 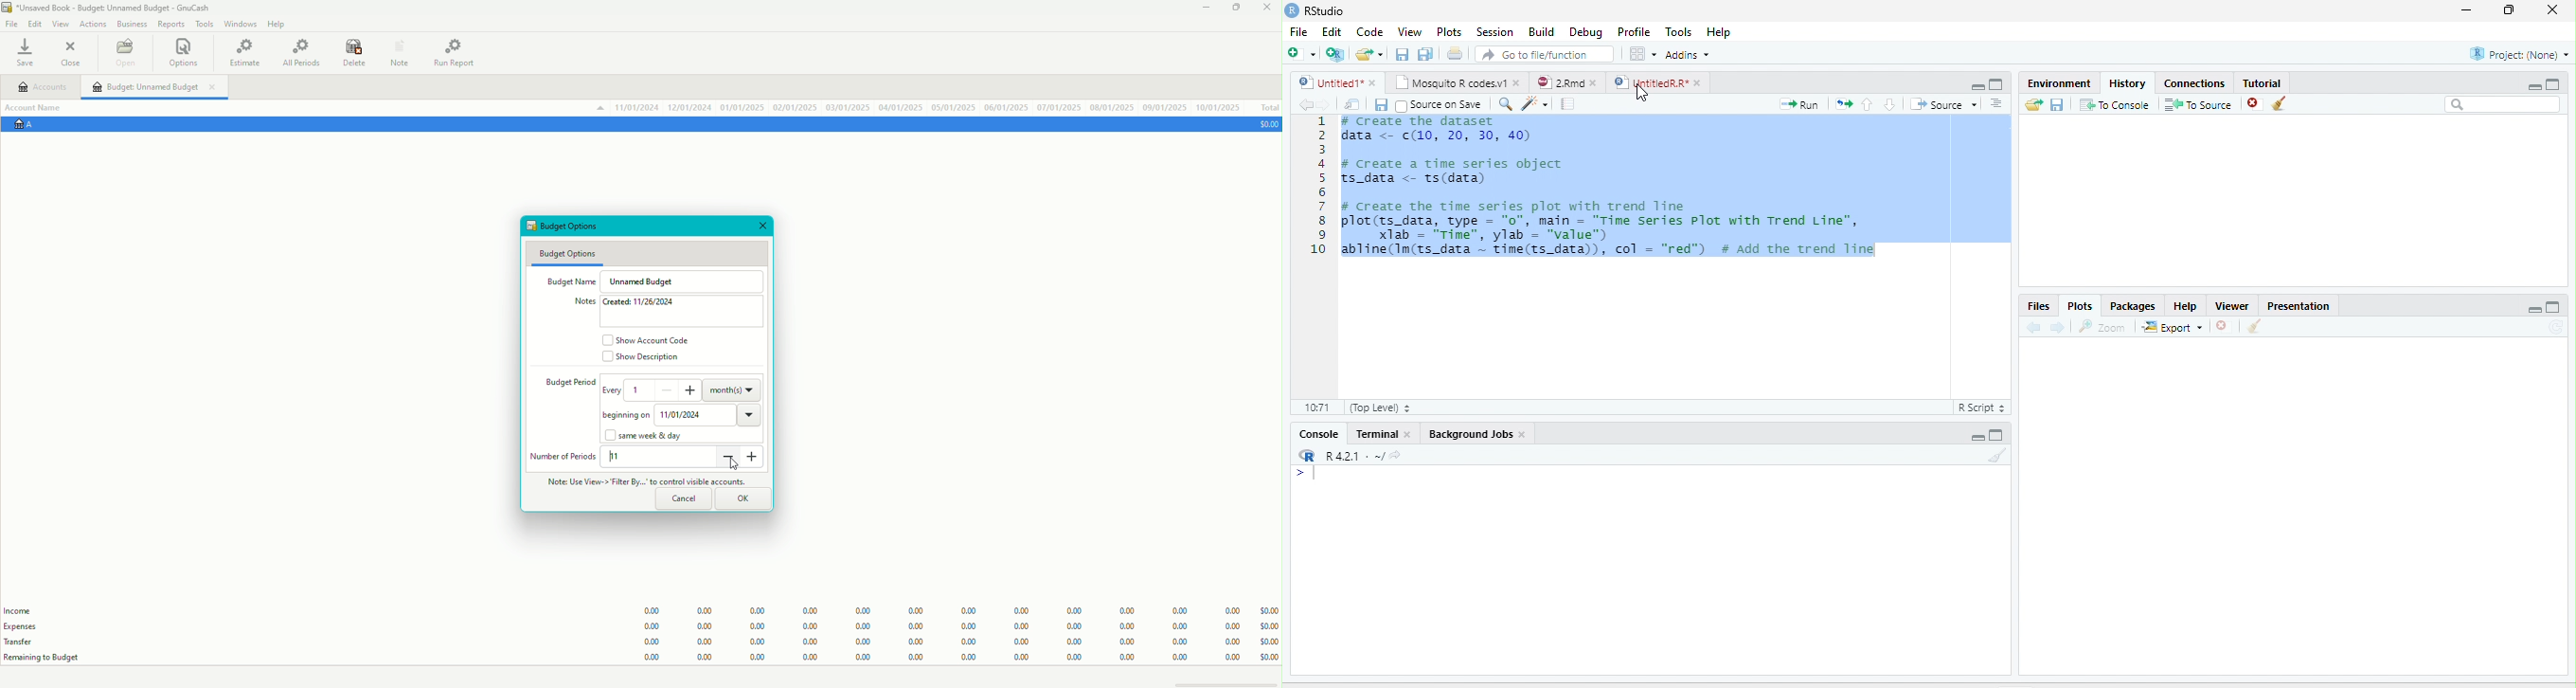 I want to click on Search bar, so click(x=2502, y=104).